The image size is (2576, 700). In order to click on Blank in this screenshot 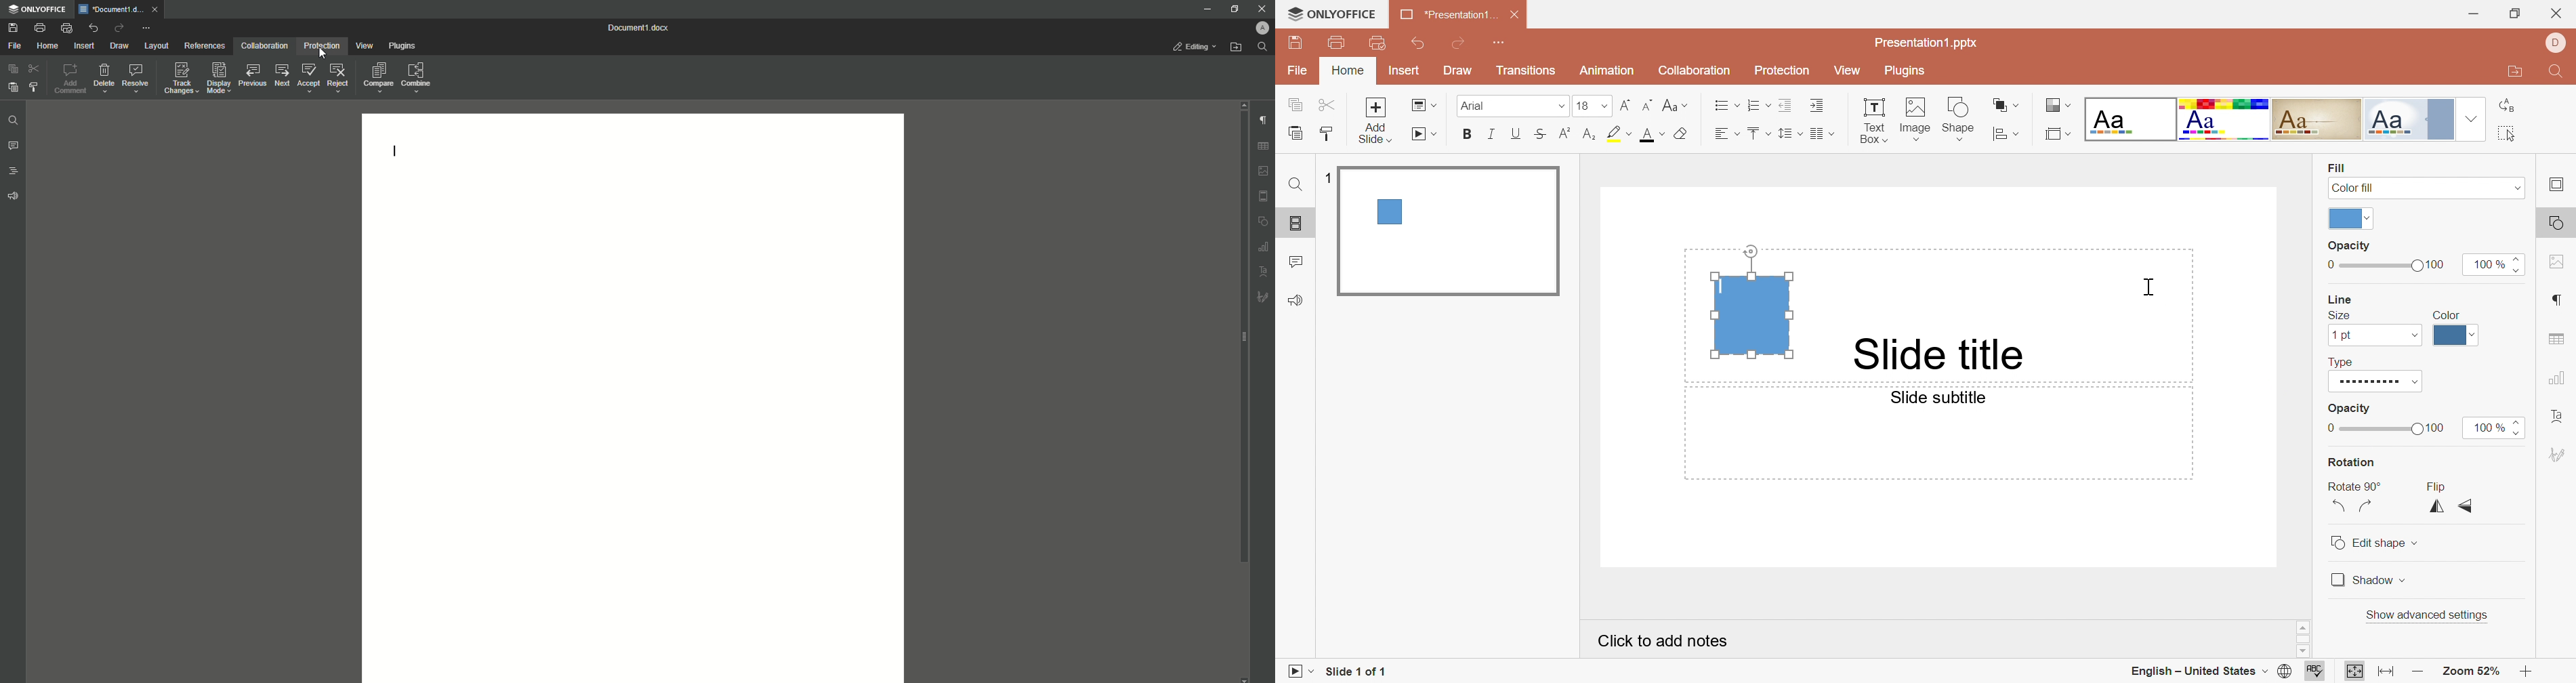, I will do `click(2130, 121)`.